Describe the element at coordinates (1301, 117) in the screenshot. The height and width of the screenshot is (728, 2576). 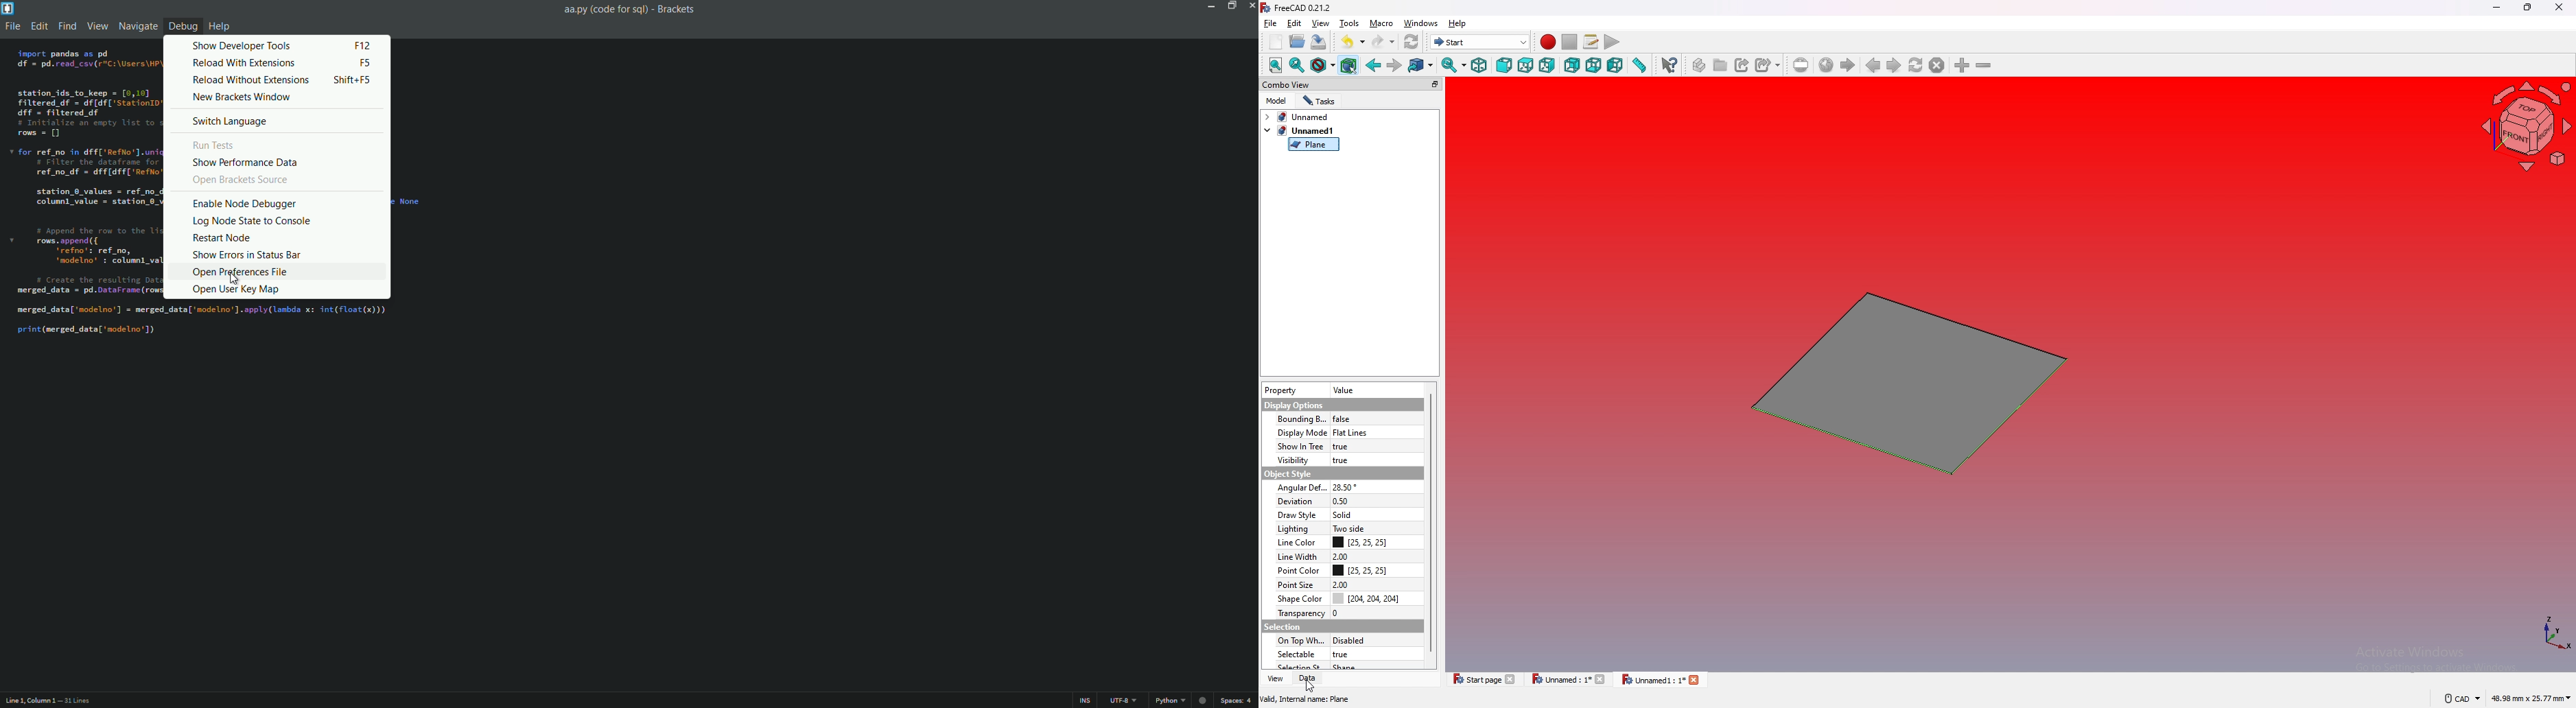
I see `tab1: Unnamed` at that location.